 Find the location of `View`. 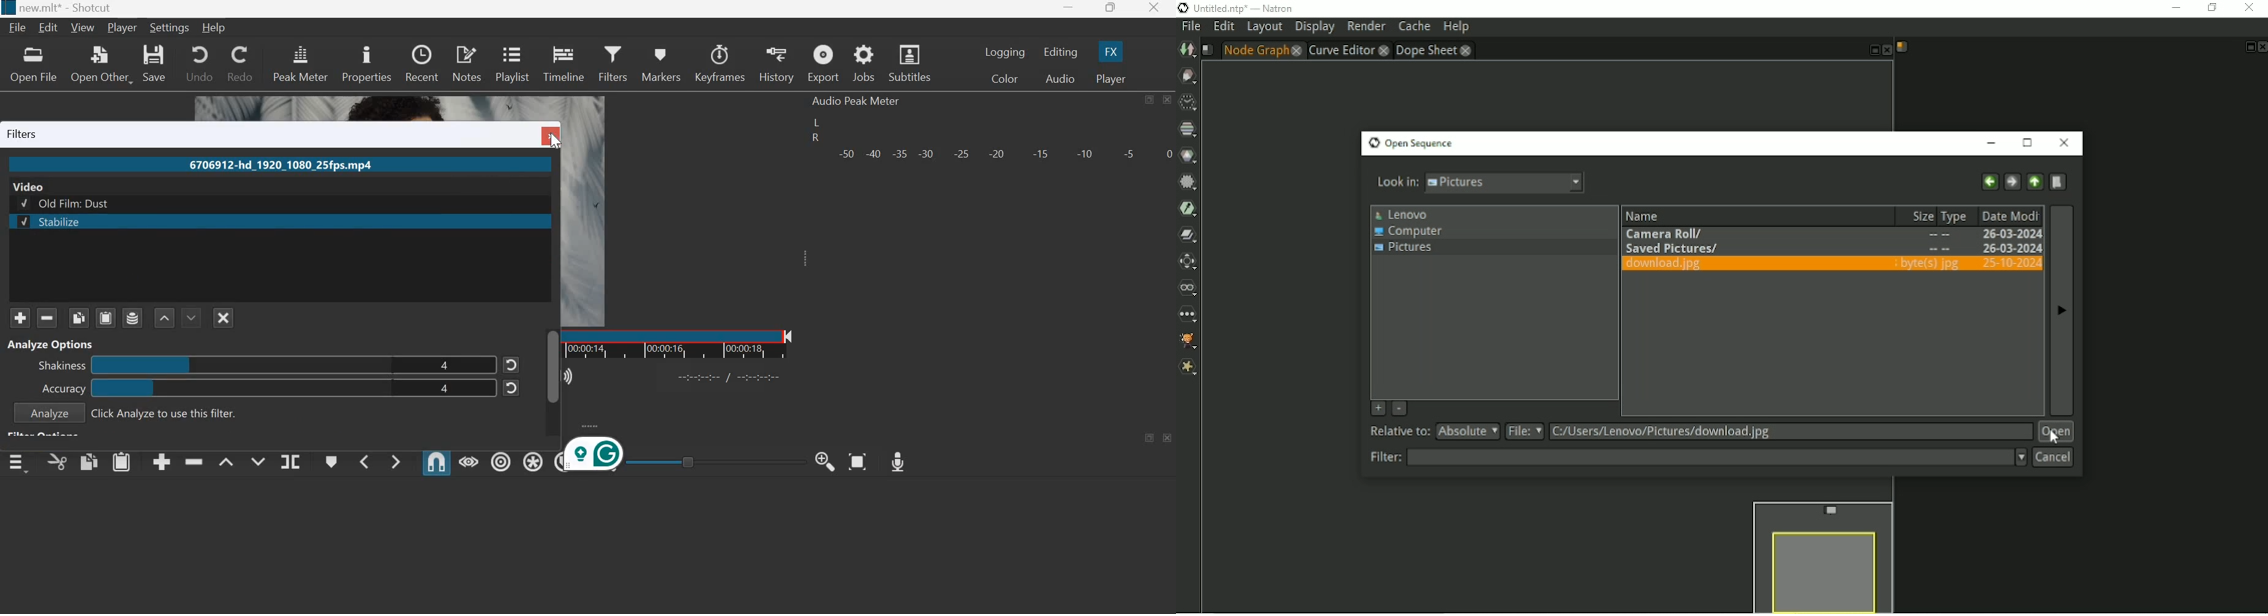

View is located at coordinates (82, 29).